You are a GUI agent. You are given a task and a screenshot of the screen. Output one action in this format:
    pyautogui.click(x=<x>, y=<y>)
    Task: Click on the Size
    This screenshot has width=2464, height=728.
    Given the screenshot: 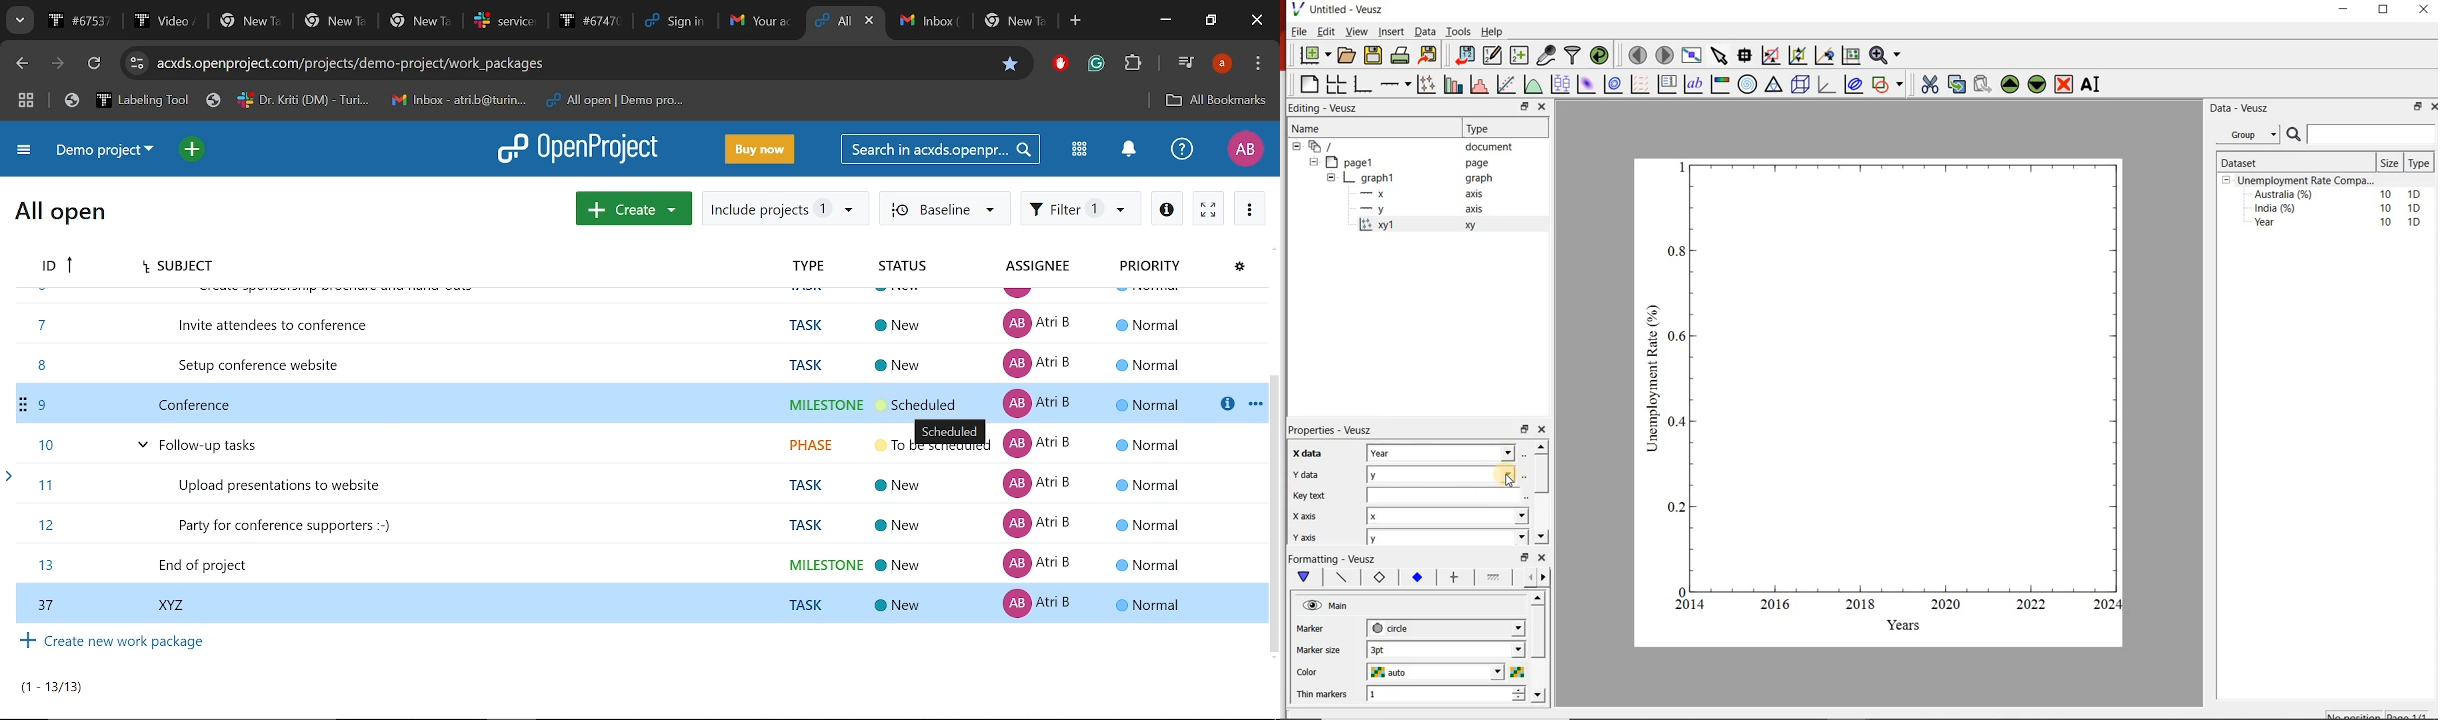 What is the action you would take?
    pyautogui.click(x=2392, y=163)
    